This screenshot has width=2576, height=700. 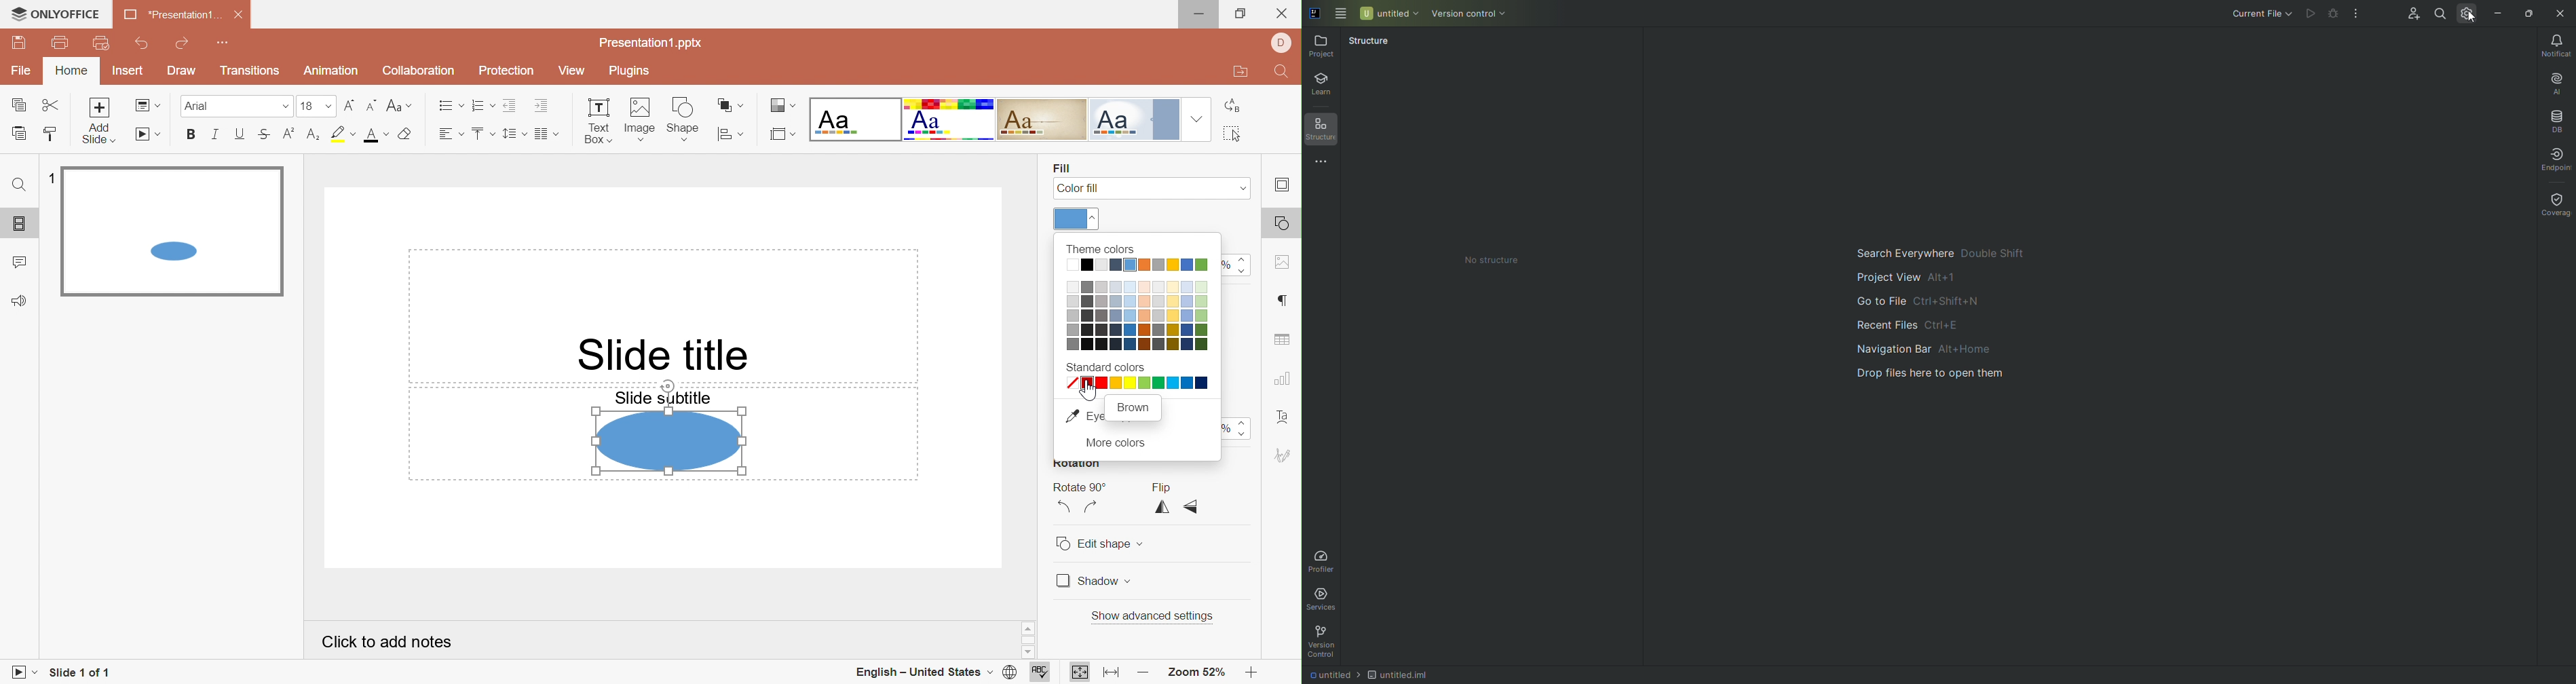 I want to click on Slide 1 of 1, so click(x=79, y=671).